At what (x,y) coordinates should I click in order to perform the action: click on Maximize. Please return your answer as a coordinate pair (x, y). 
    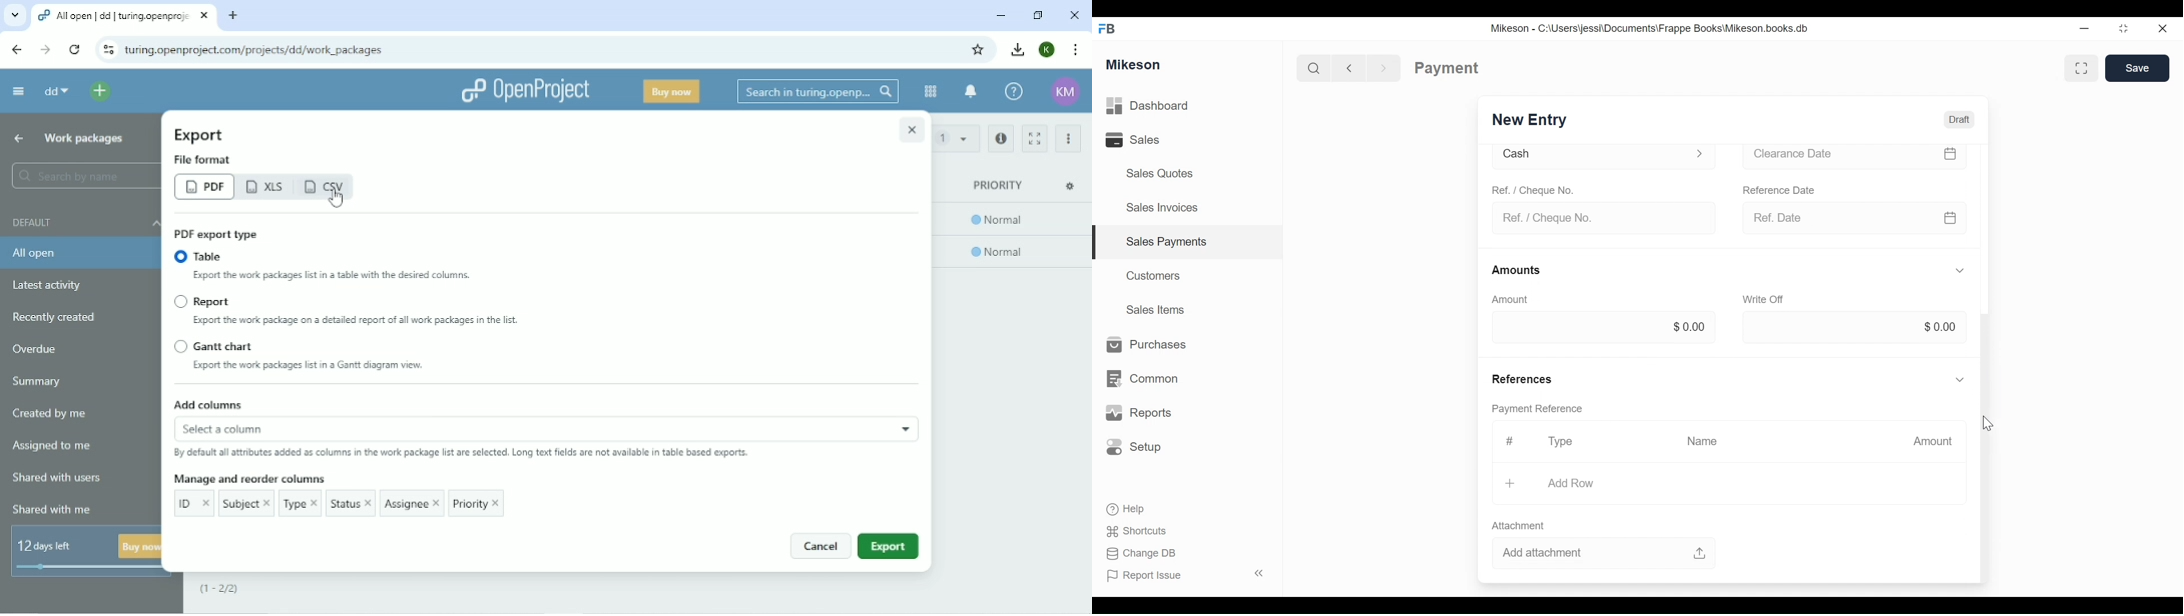
    Looking at the image, I should click on (2122, 30).